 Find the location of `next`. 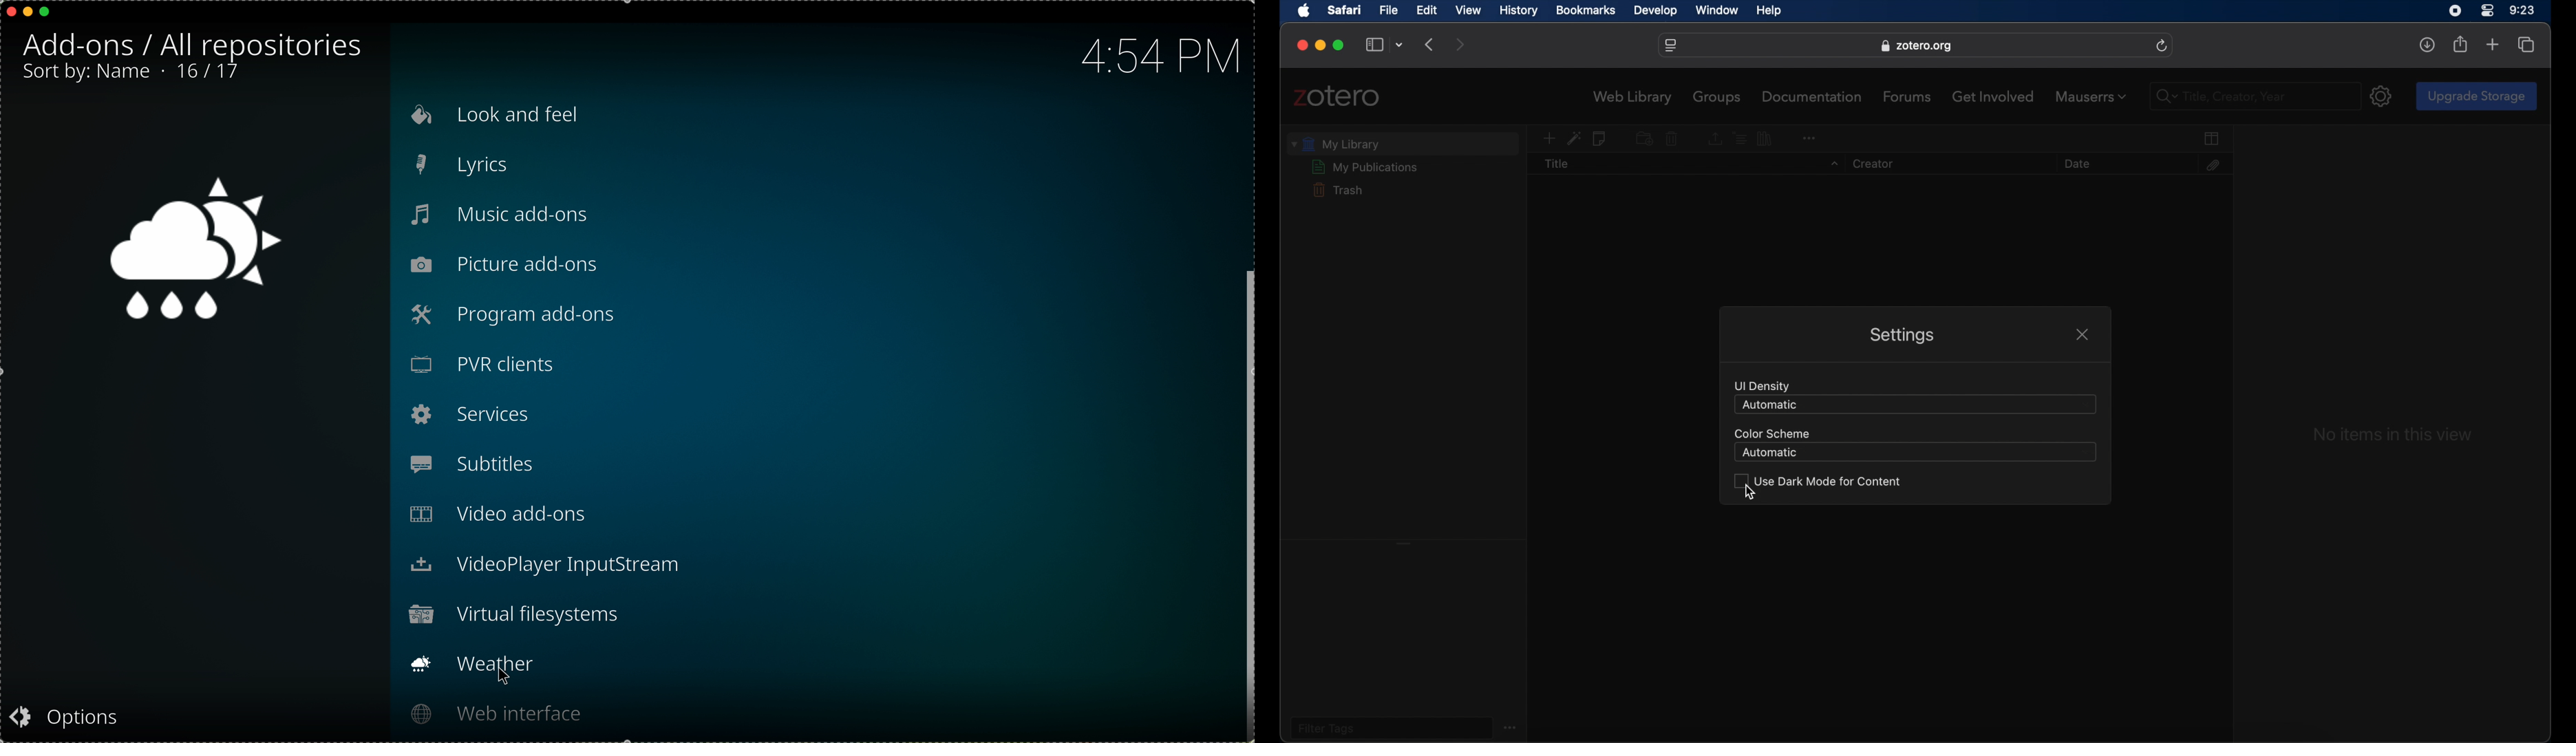

next is located at coordinates (1461, 45).